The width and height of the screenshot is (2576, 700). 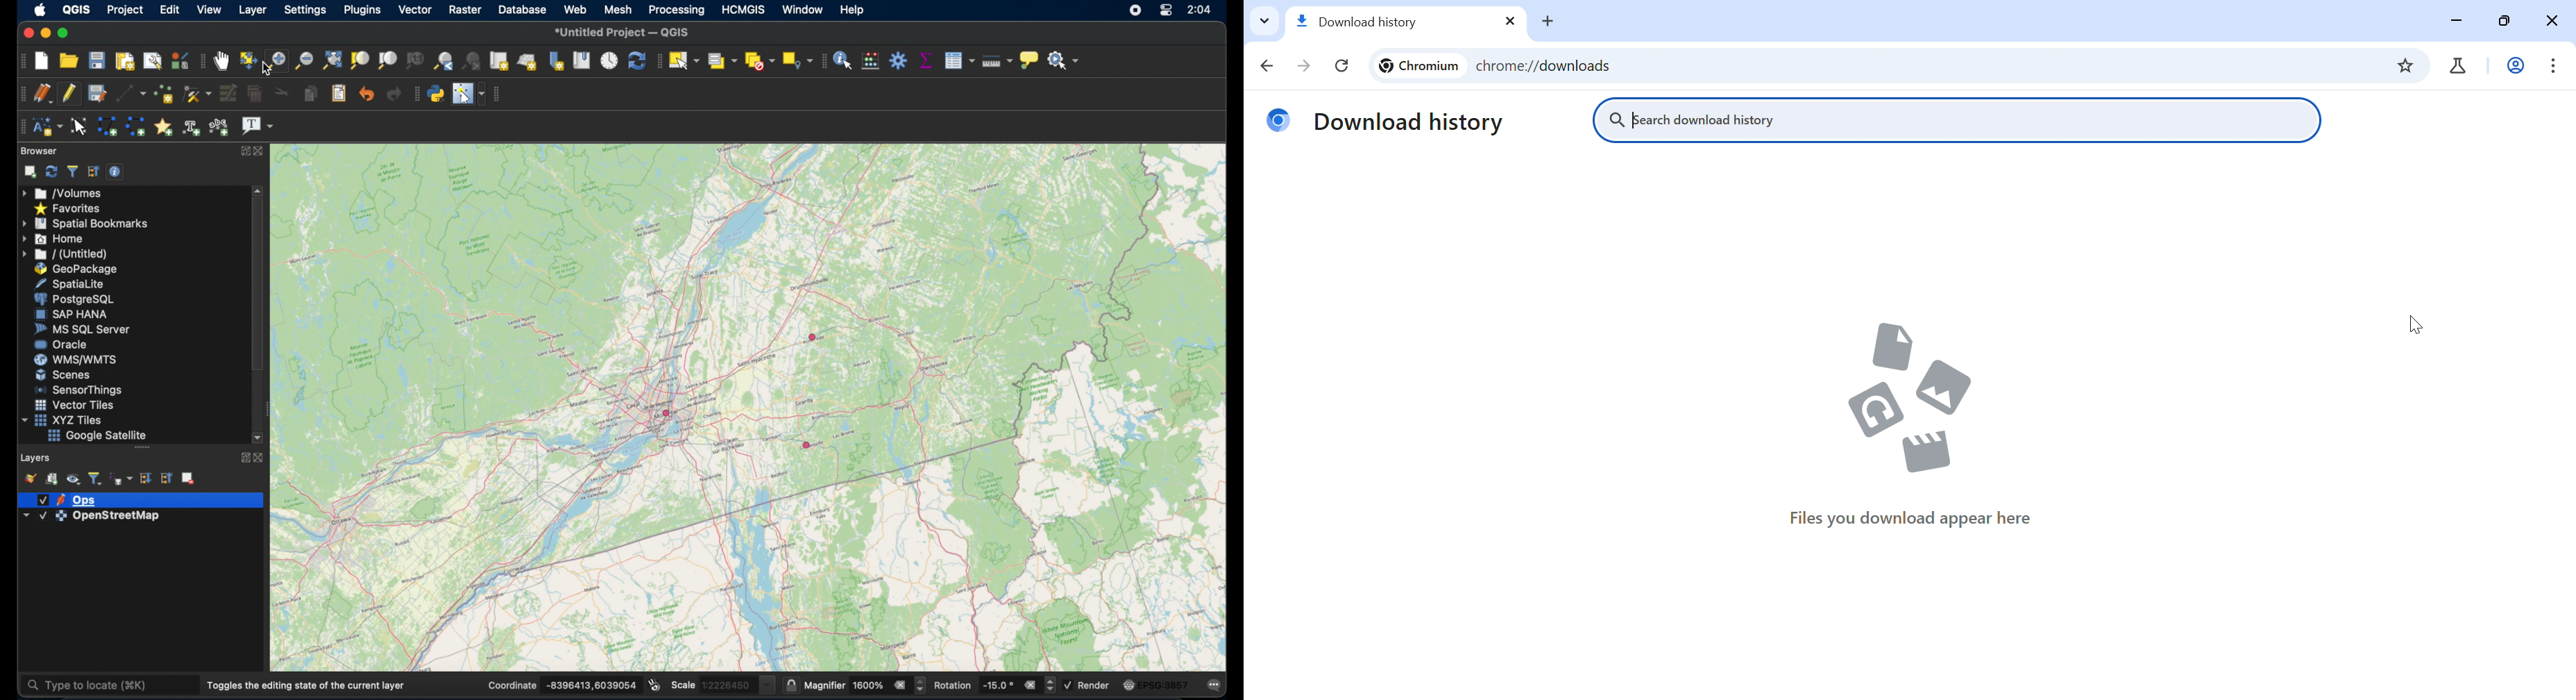 I want to click on close browser, so click(x=261, y=152).